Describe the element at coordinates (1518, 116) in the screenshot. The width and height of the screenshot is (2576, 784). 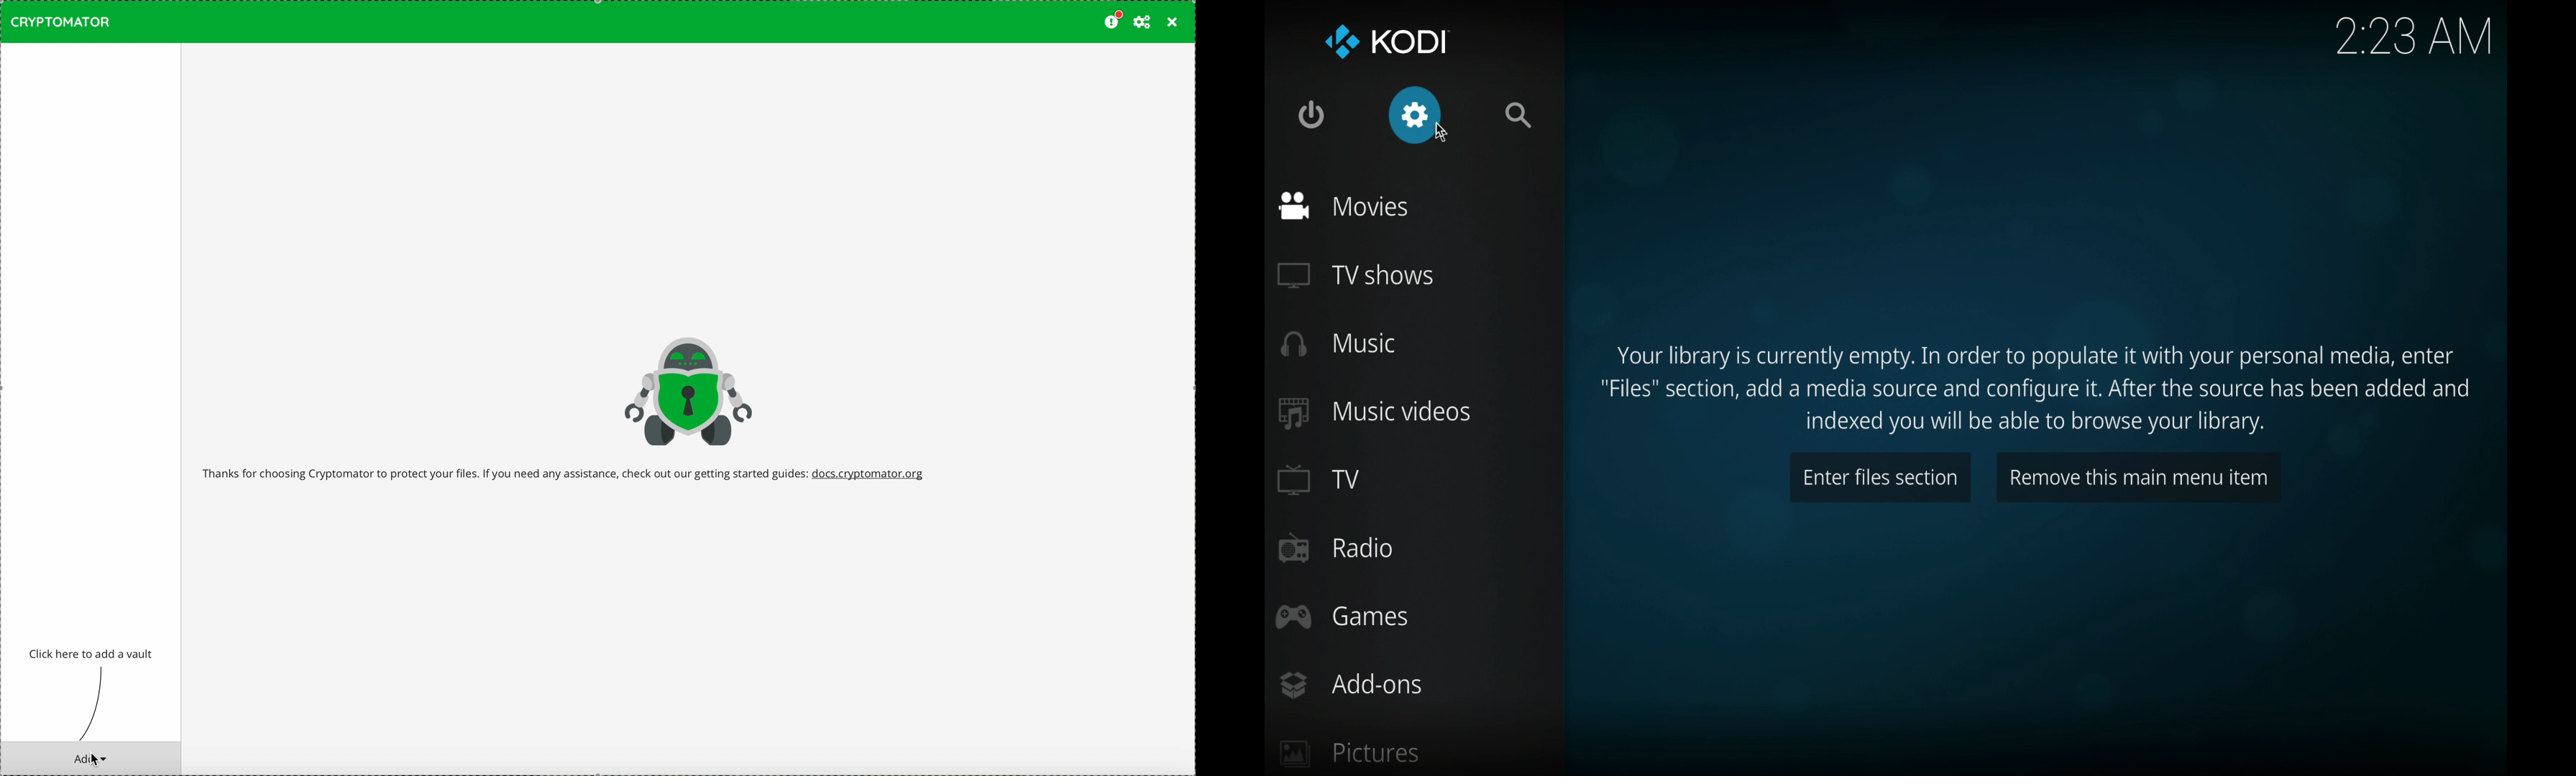
I see `search` at that location.